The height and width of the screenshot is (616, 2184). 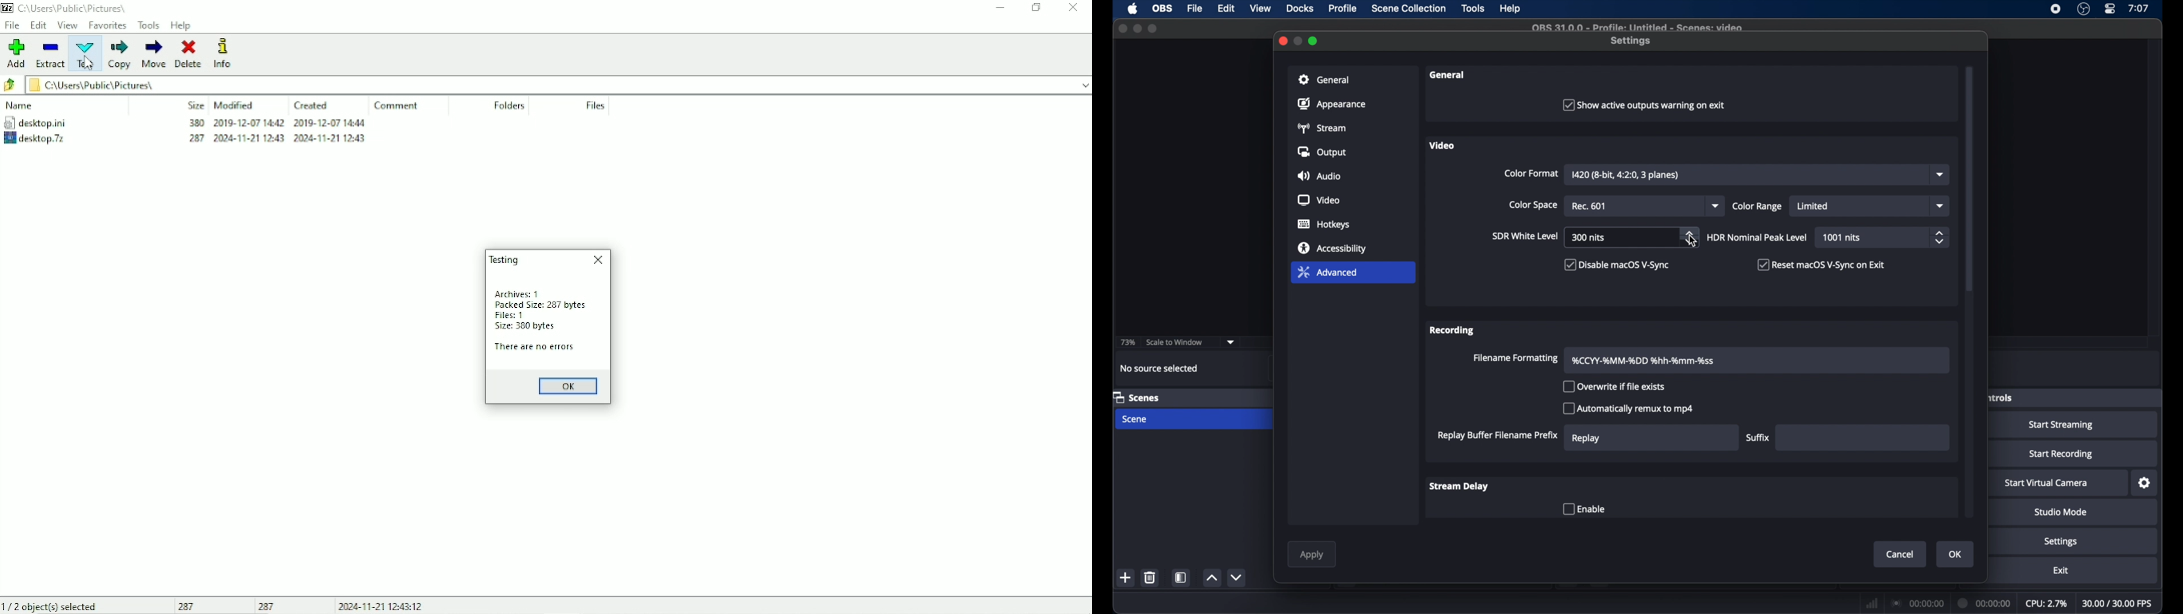 What do you see at coordinates (1332, 248) in the screenshot?
I see `accessibility` at bounding box center [1332, 248].